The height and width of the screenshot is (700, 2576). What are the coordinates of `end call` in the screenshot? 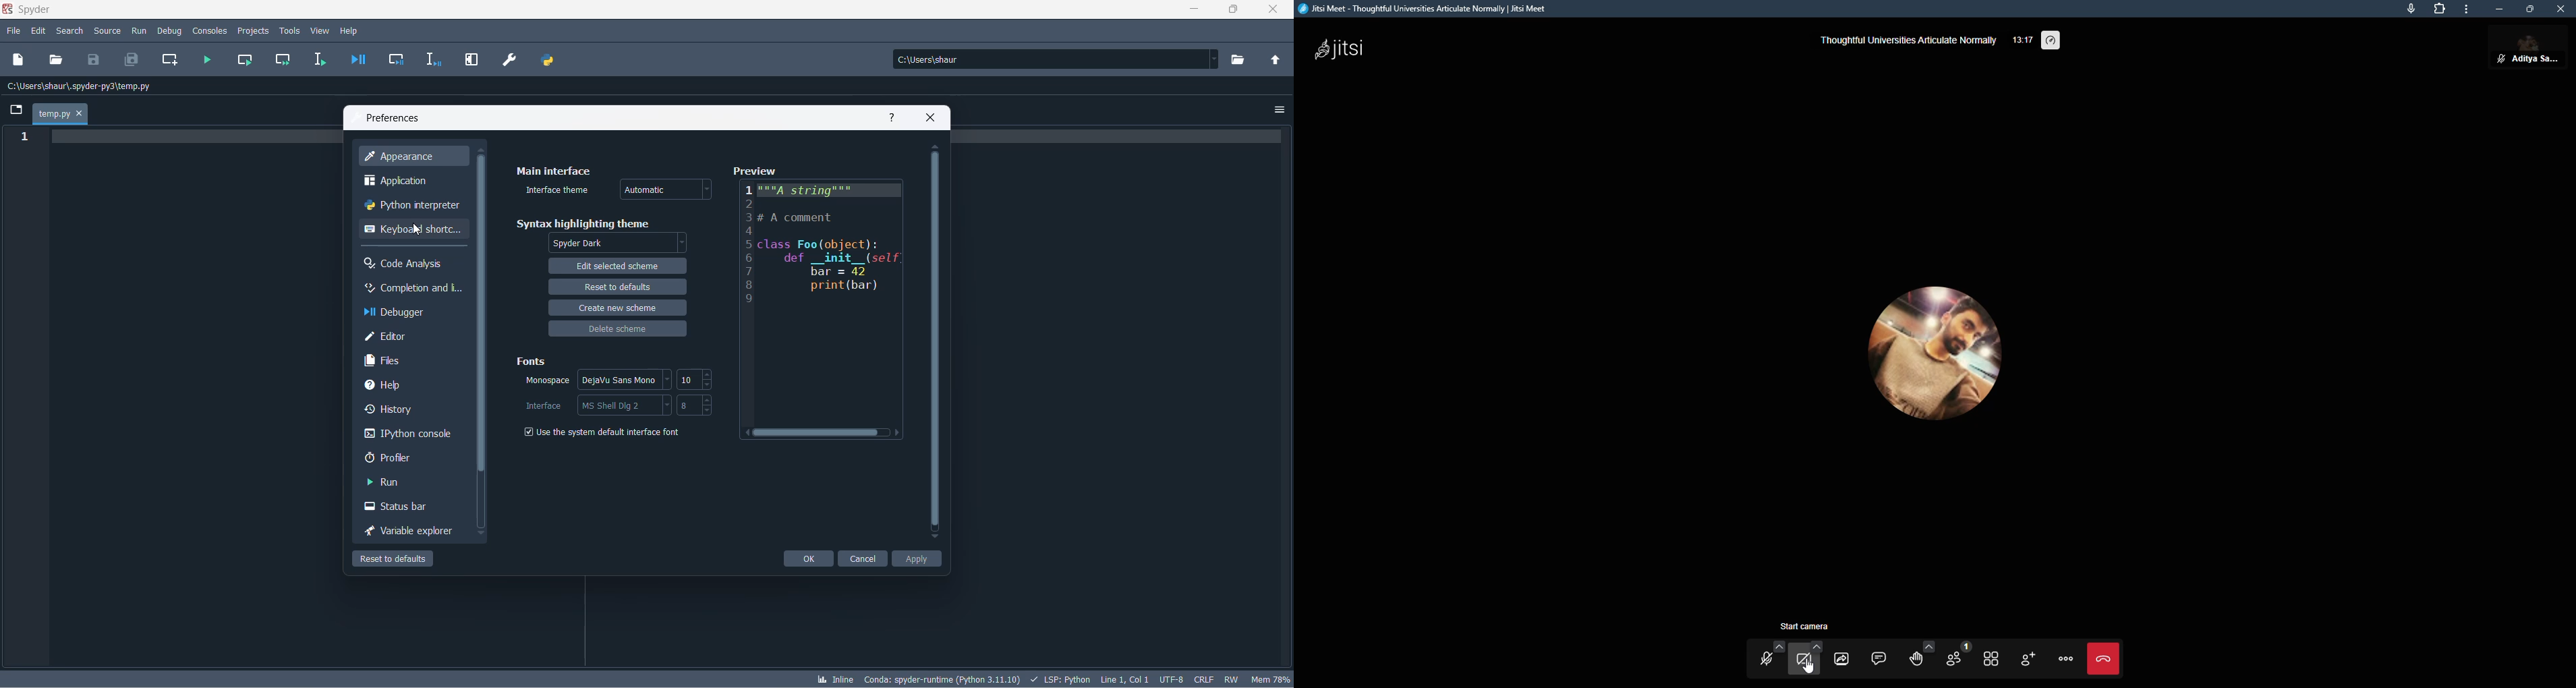 It's located at (2108, 659).